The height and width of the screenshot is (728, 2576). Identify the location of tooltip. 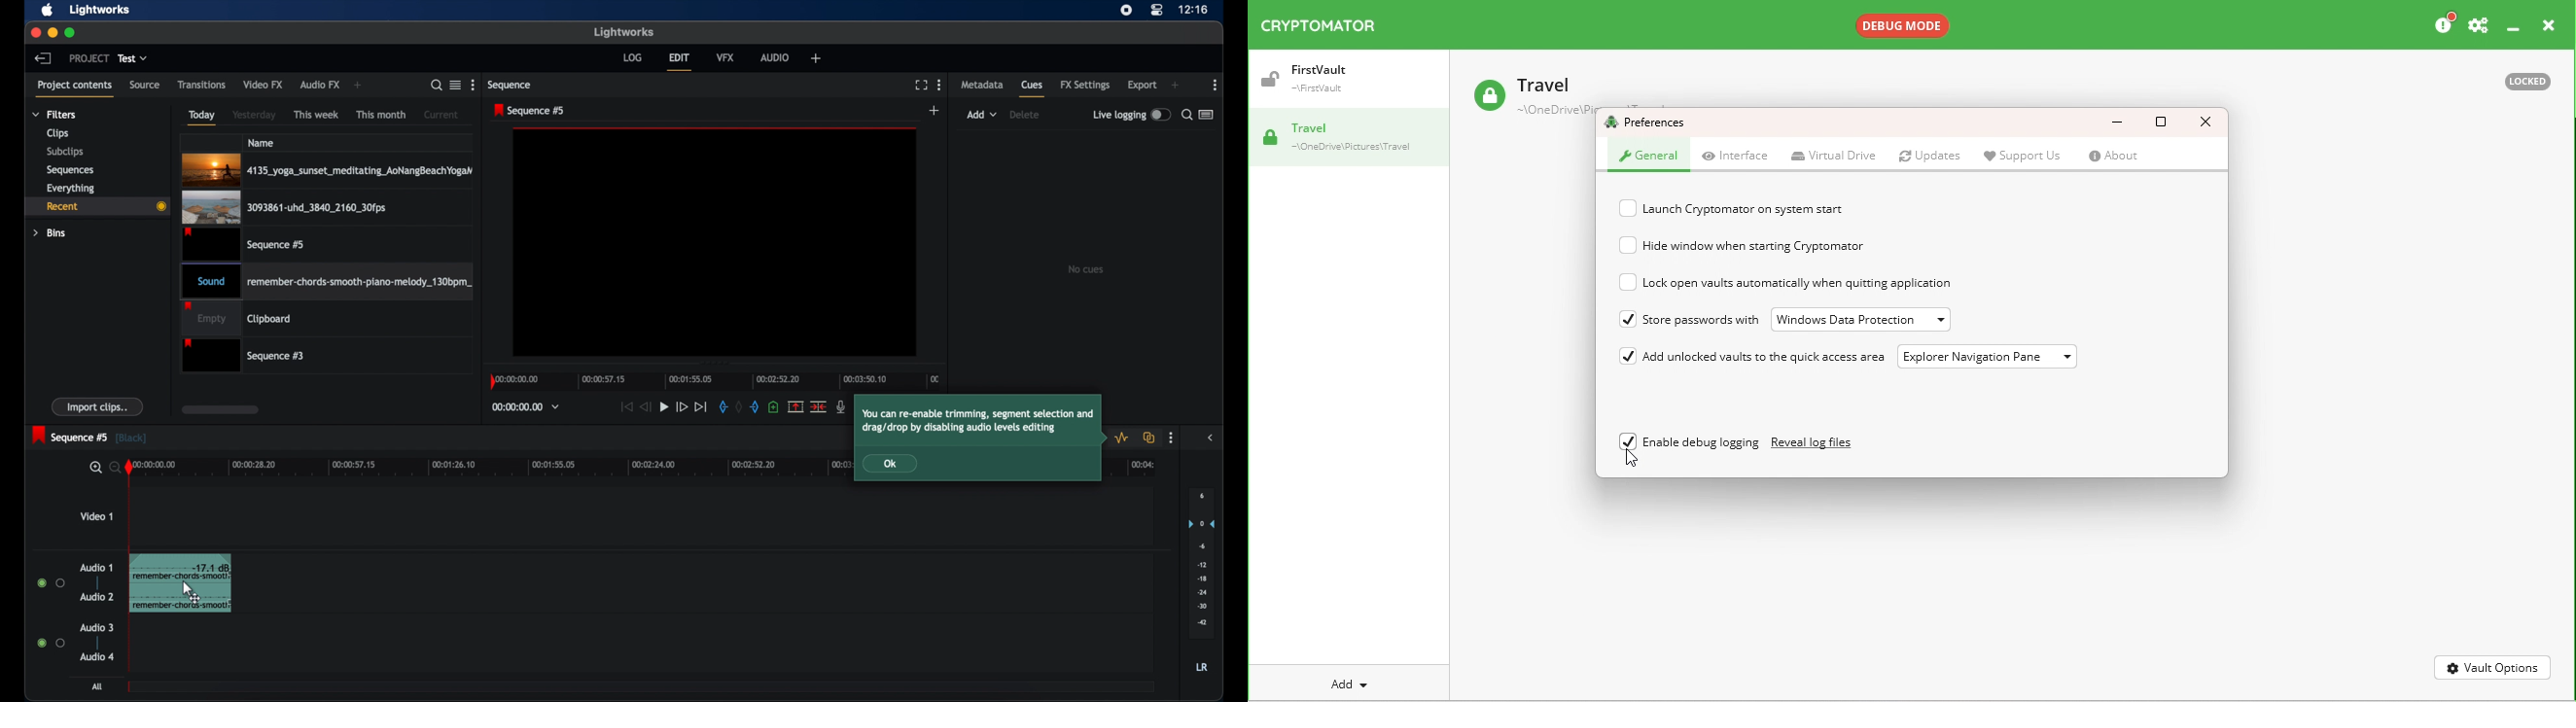
(982, 421).